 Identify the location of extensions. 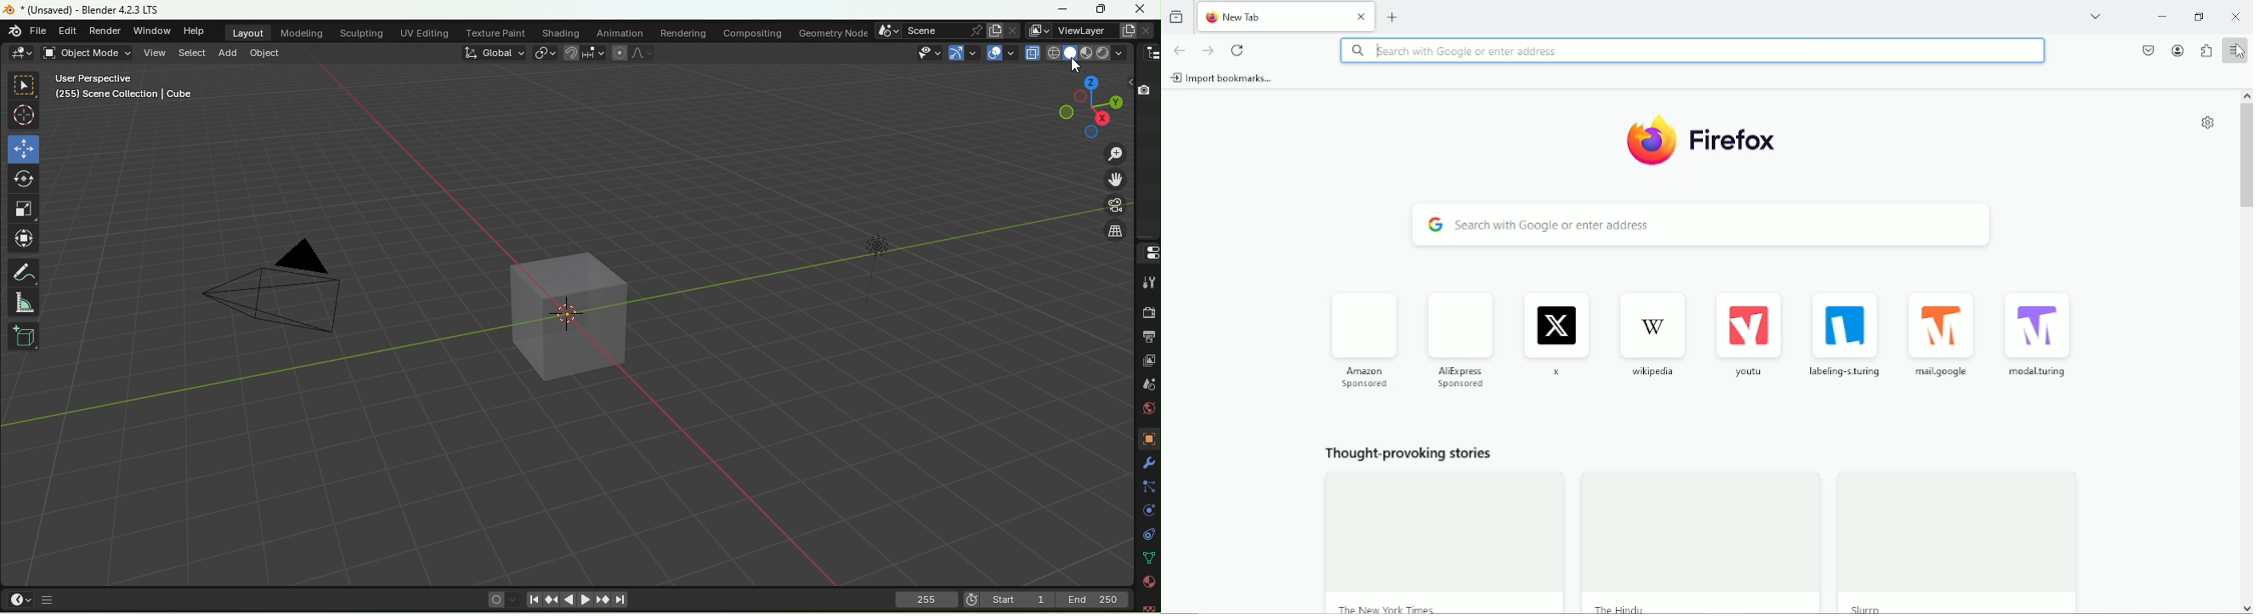
(2206, 50).